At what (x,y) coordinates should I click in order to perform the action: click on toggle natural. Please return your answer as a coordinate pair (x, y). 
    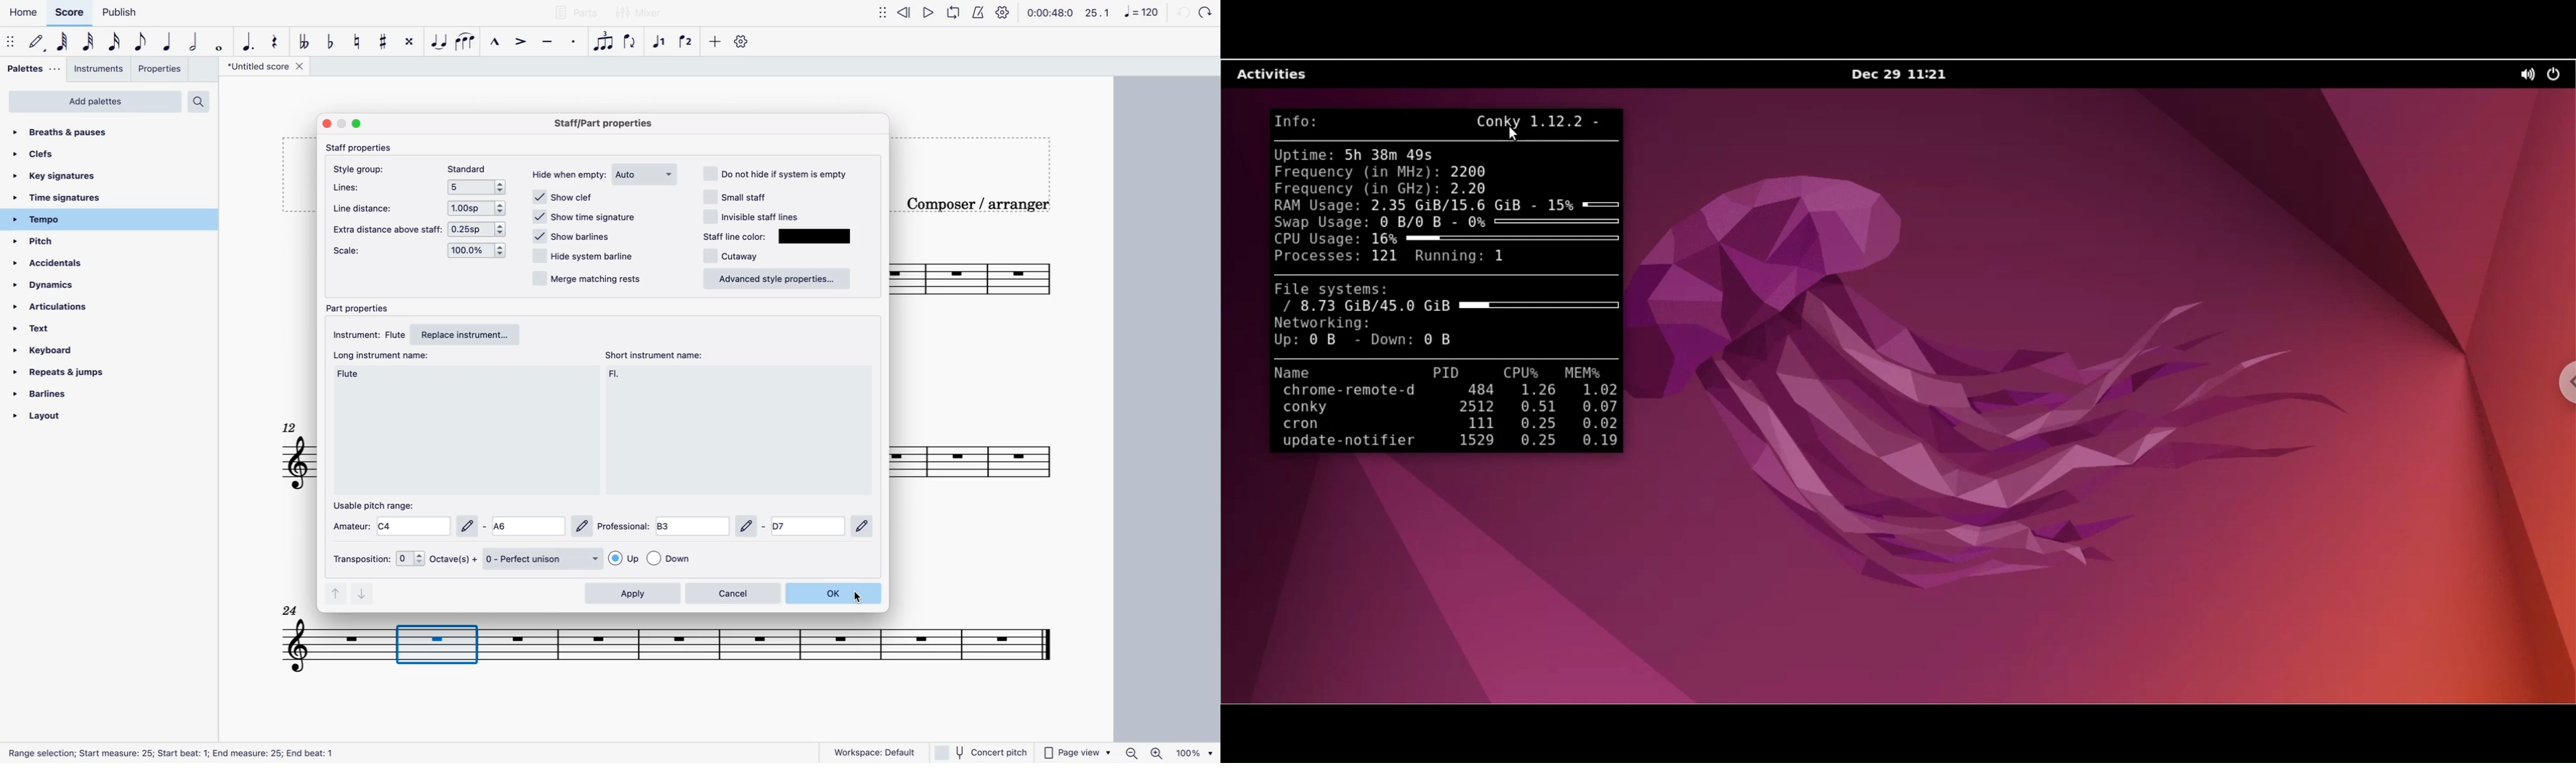
    Looking at the image, I should click on (359, 42).